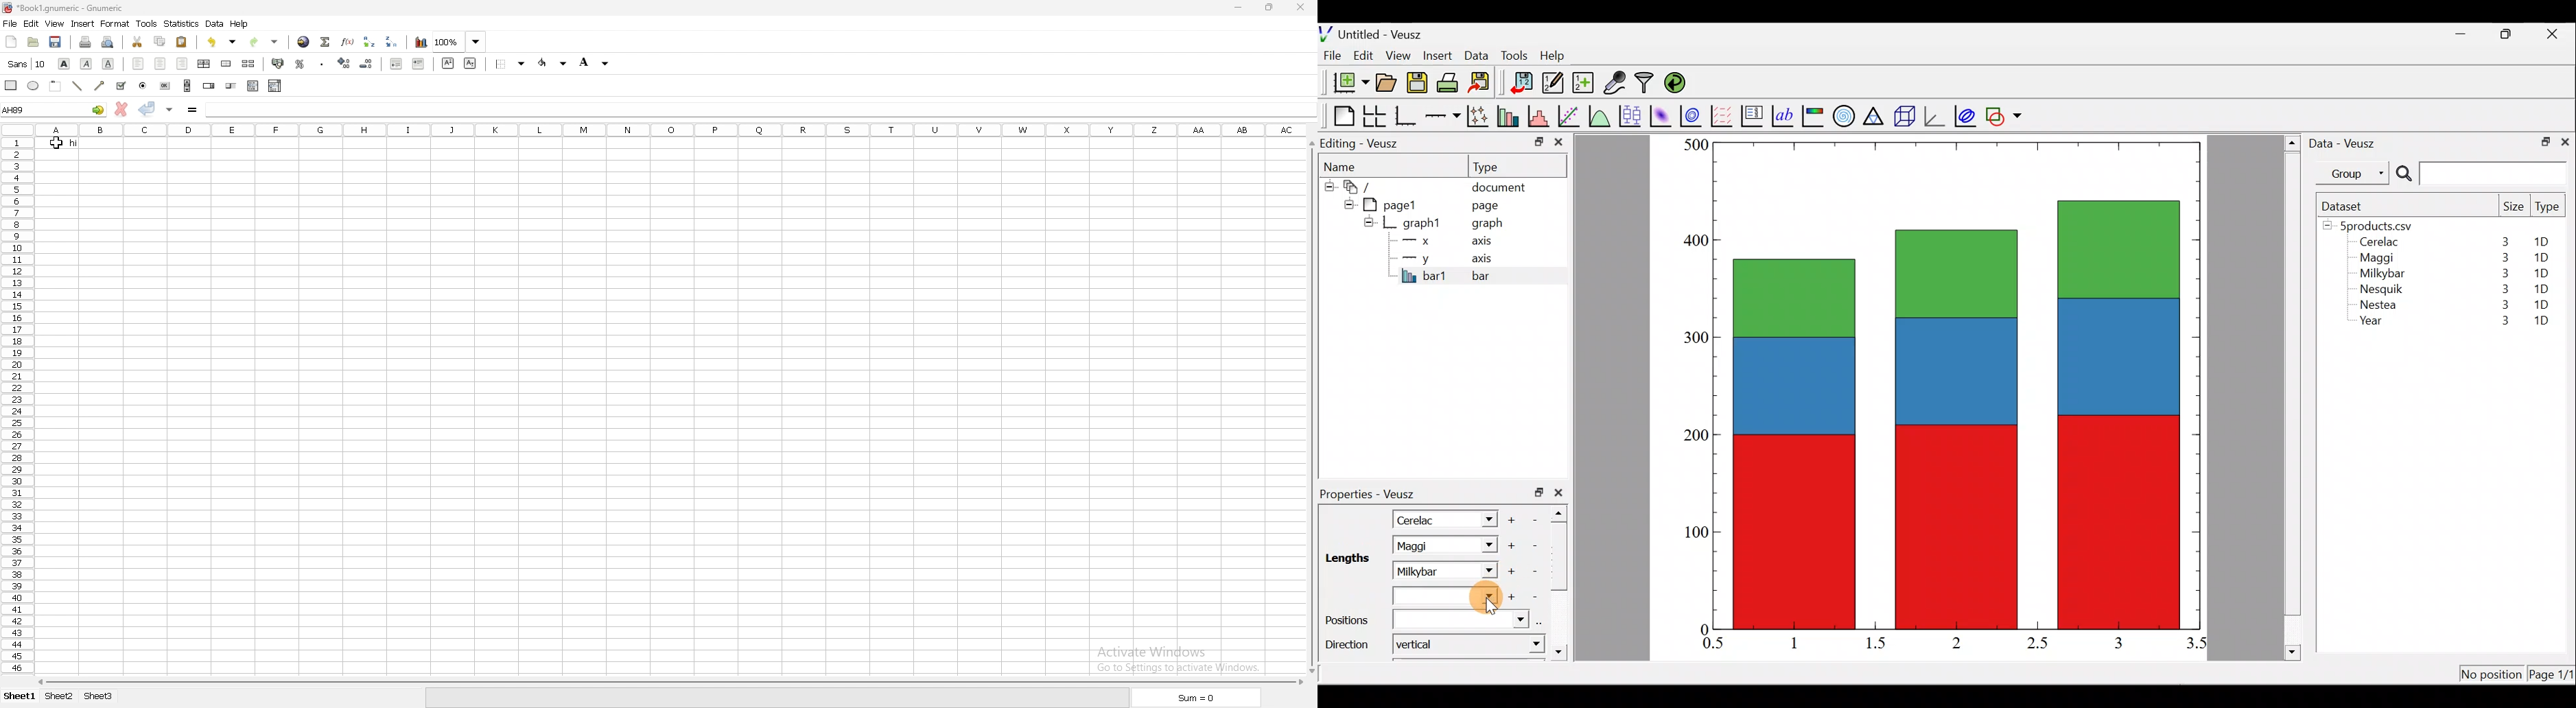 Image resolution: width=2576 pixels, height=728 pixels. Describe the element at coordinates (2542, 304) in the screenshot. I see `1D` at that location.